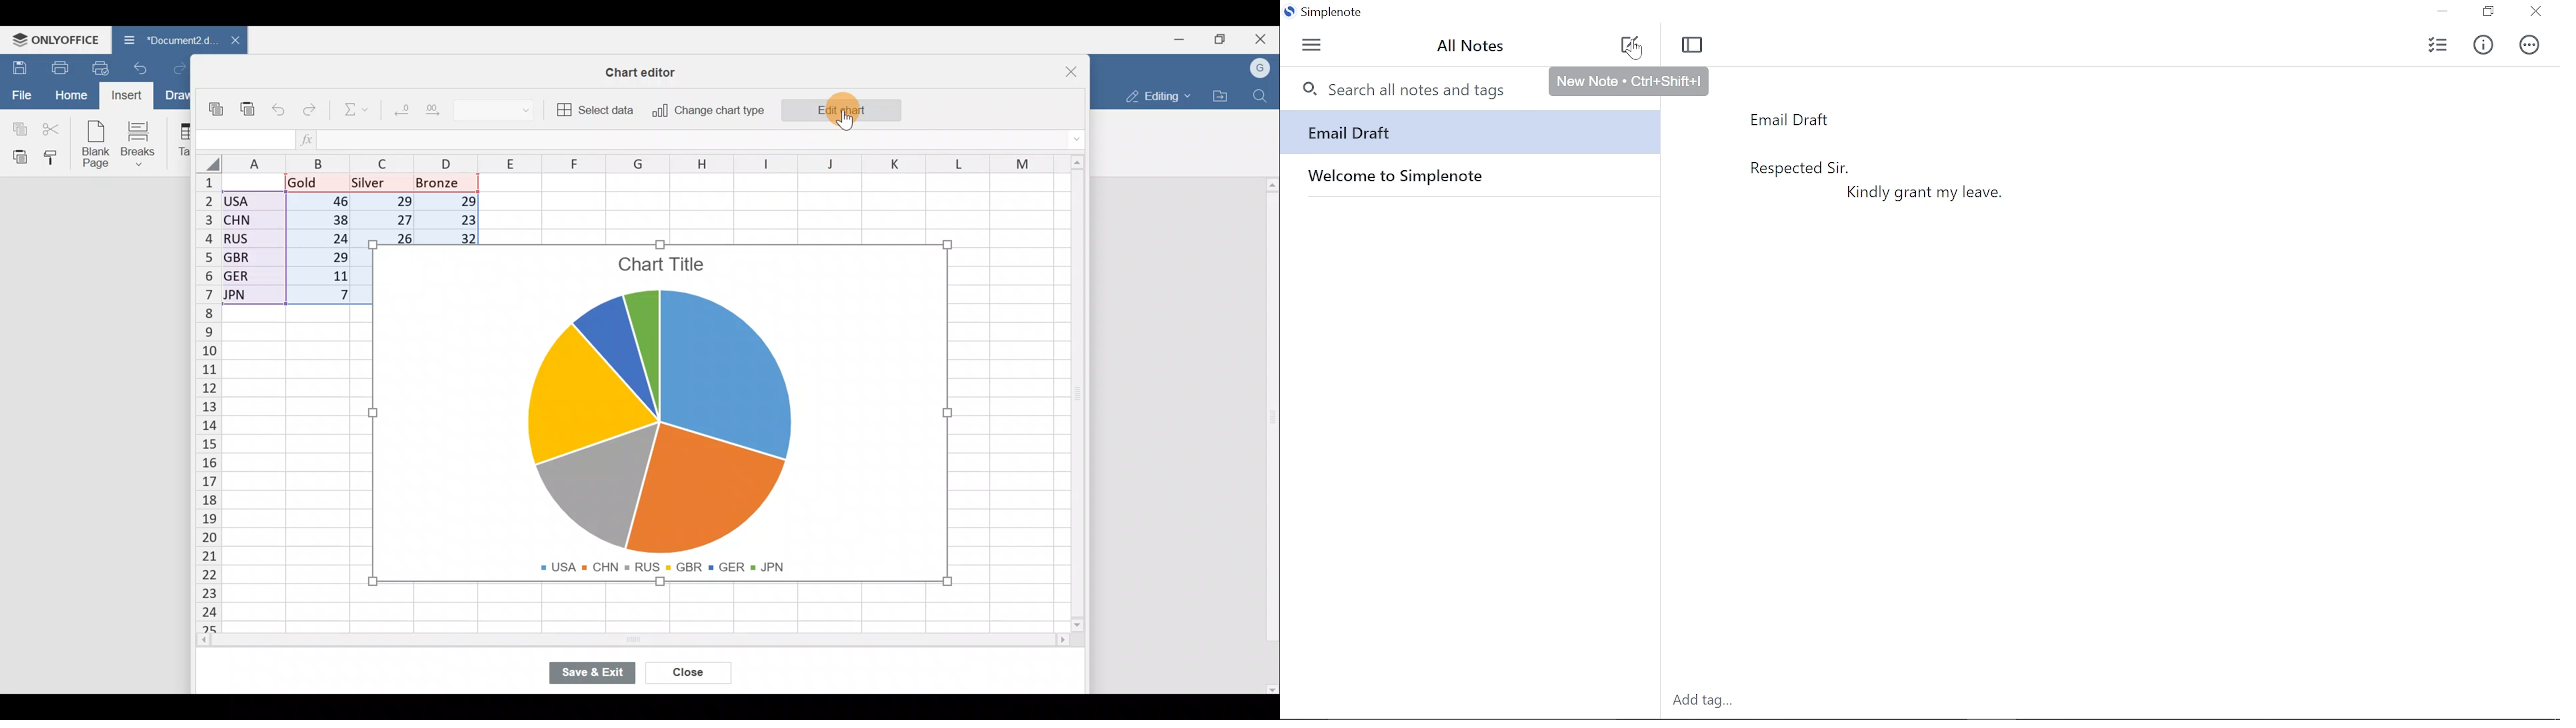  What do you see at coordinates (707, 139) in the screenshot?
I see `Formula bar` at bounding box center [707, 139].